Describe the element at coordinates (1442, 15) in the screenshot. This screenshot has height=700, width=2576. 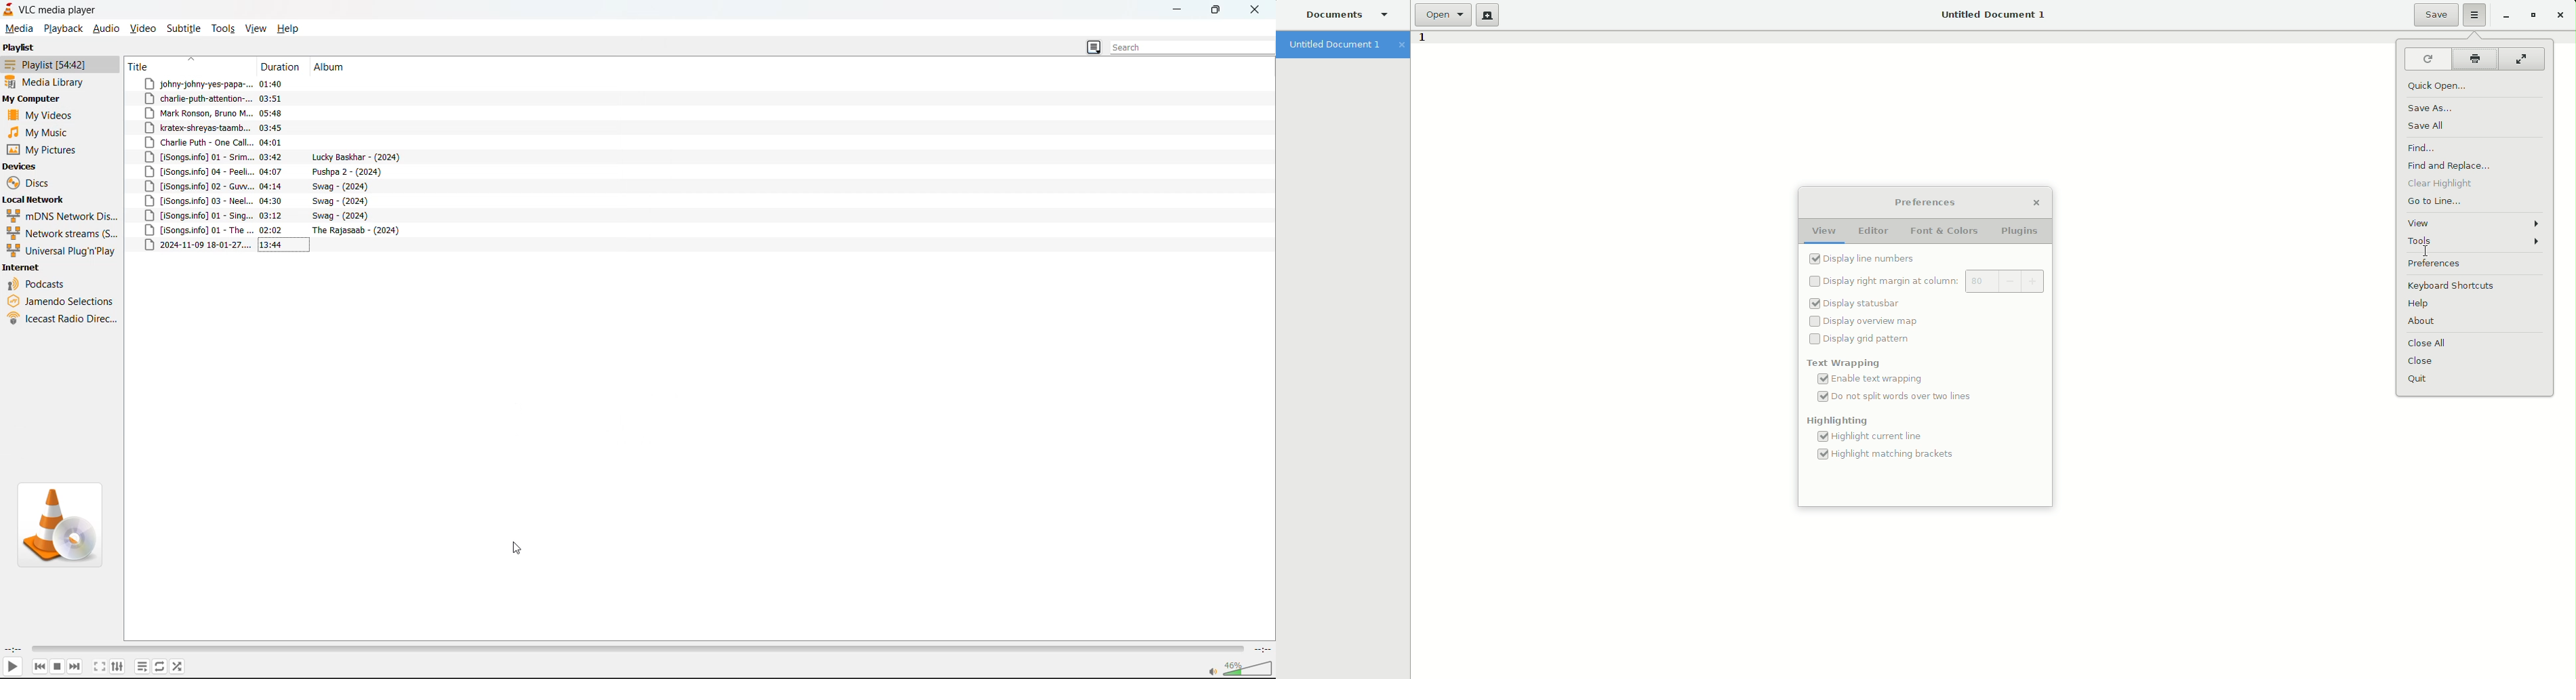
I see `Open` at that location.